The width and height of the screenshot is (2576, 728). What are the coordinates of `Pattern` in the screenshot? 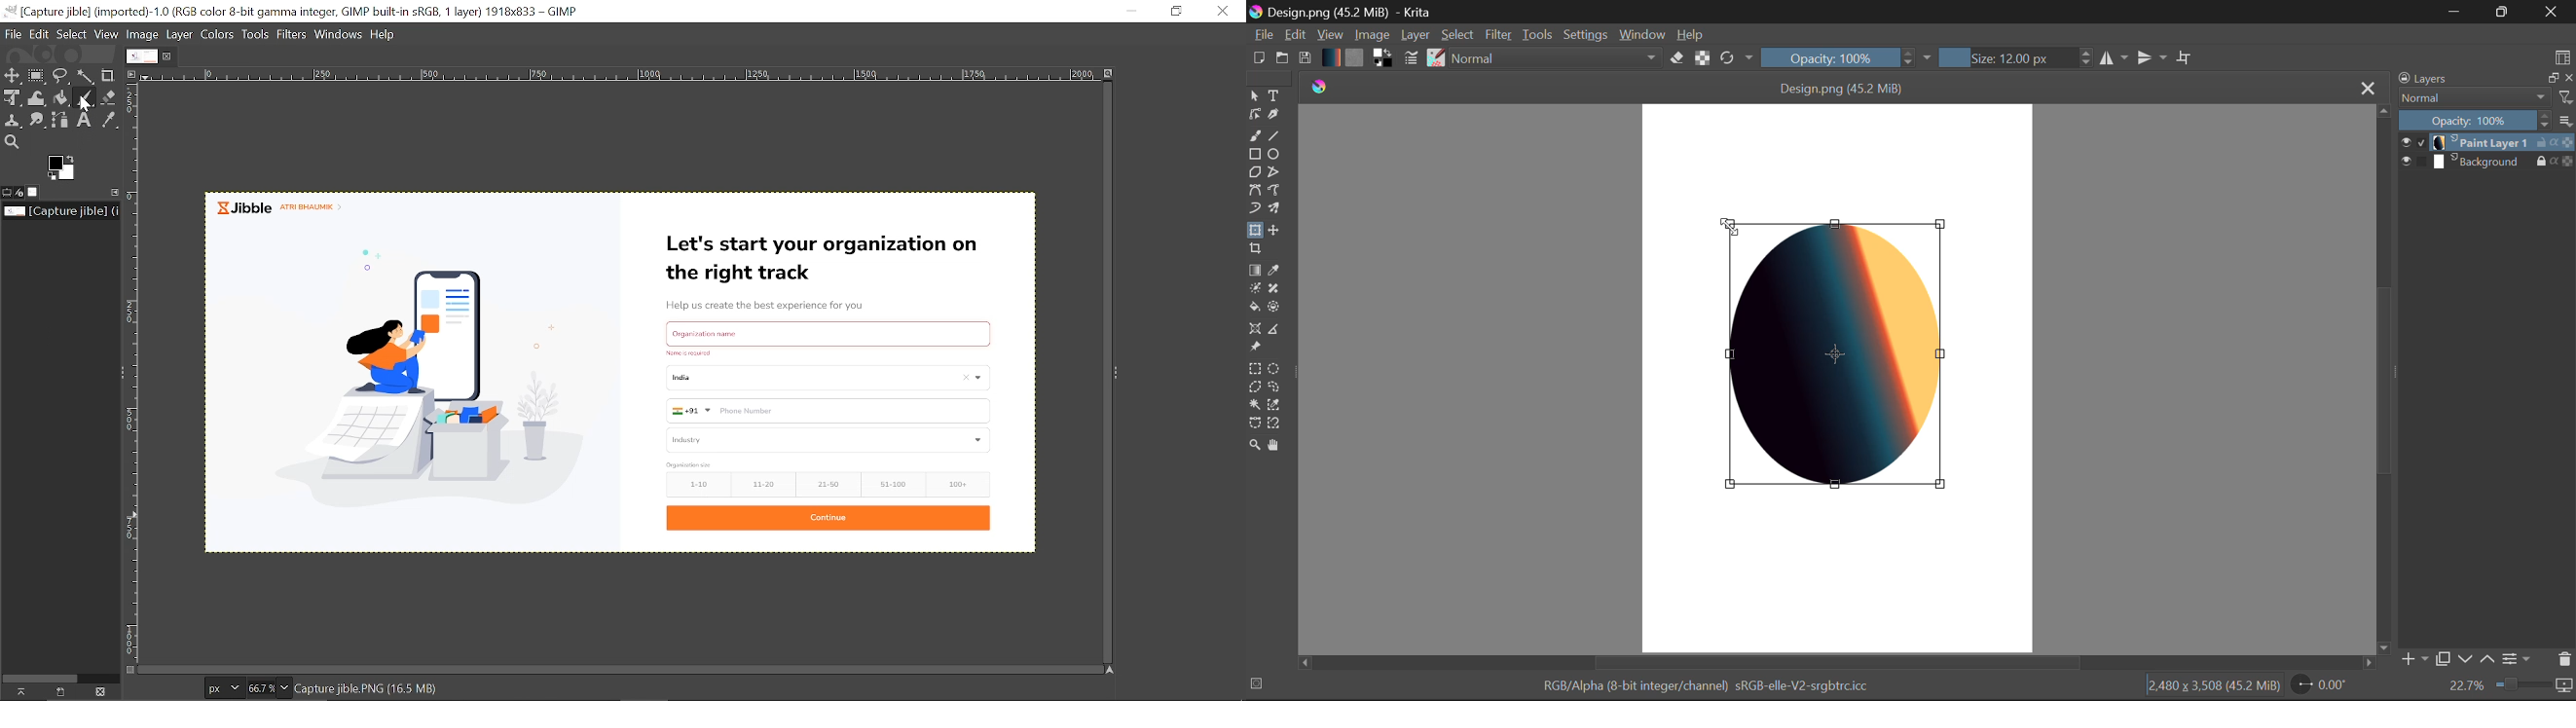 It's located at (1354, 58).